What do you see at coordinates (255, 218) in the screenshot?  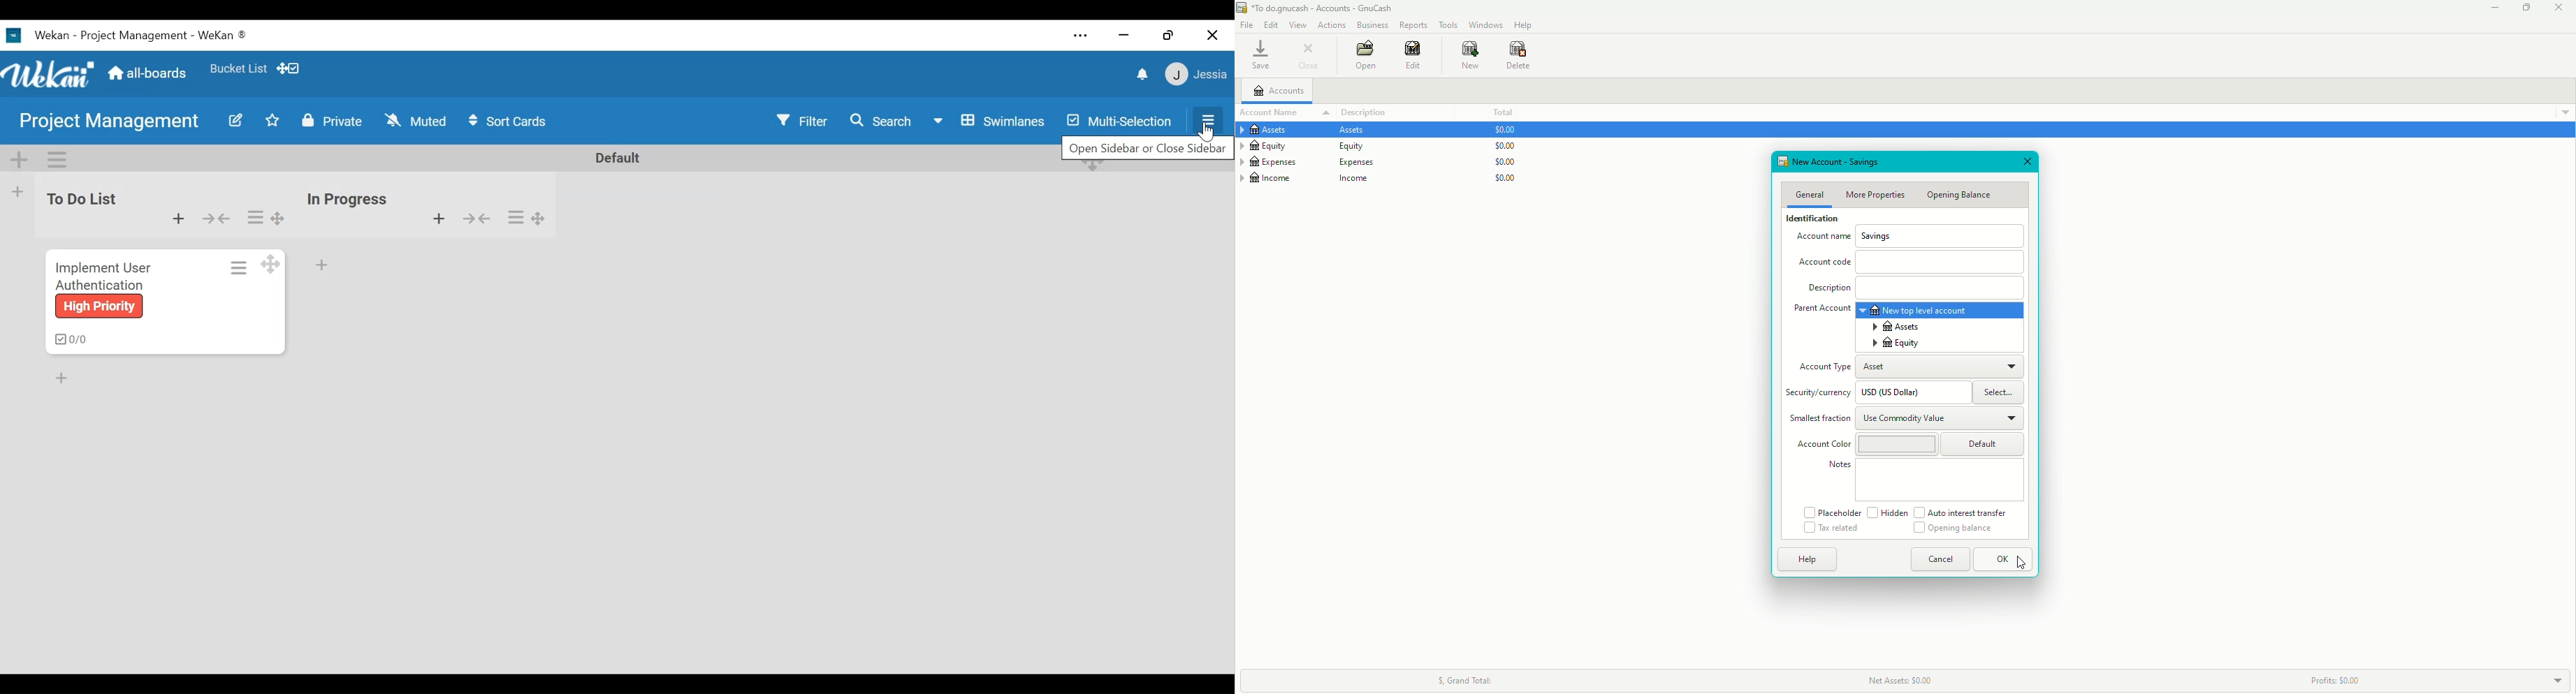 I see `list Actions` at bounding box center [255, 218].